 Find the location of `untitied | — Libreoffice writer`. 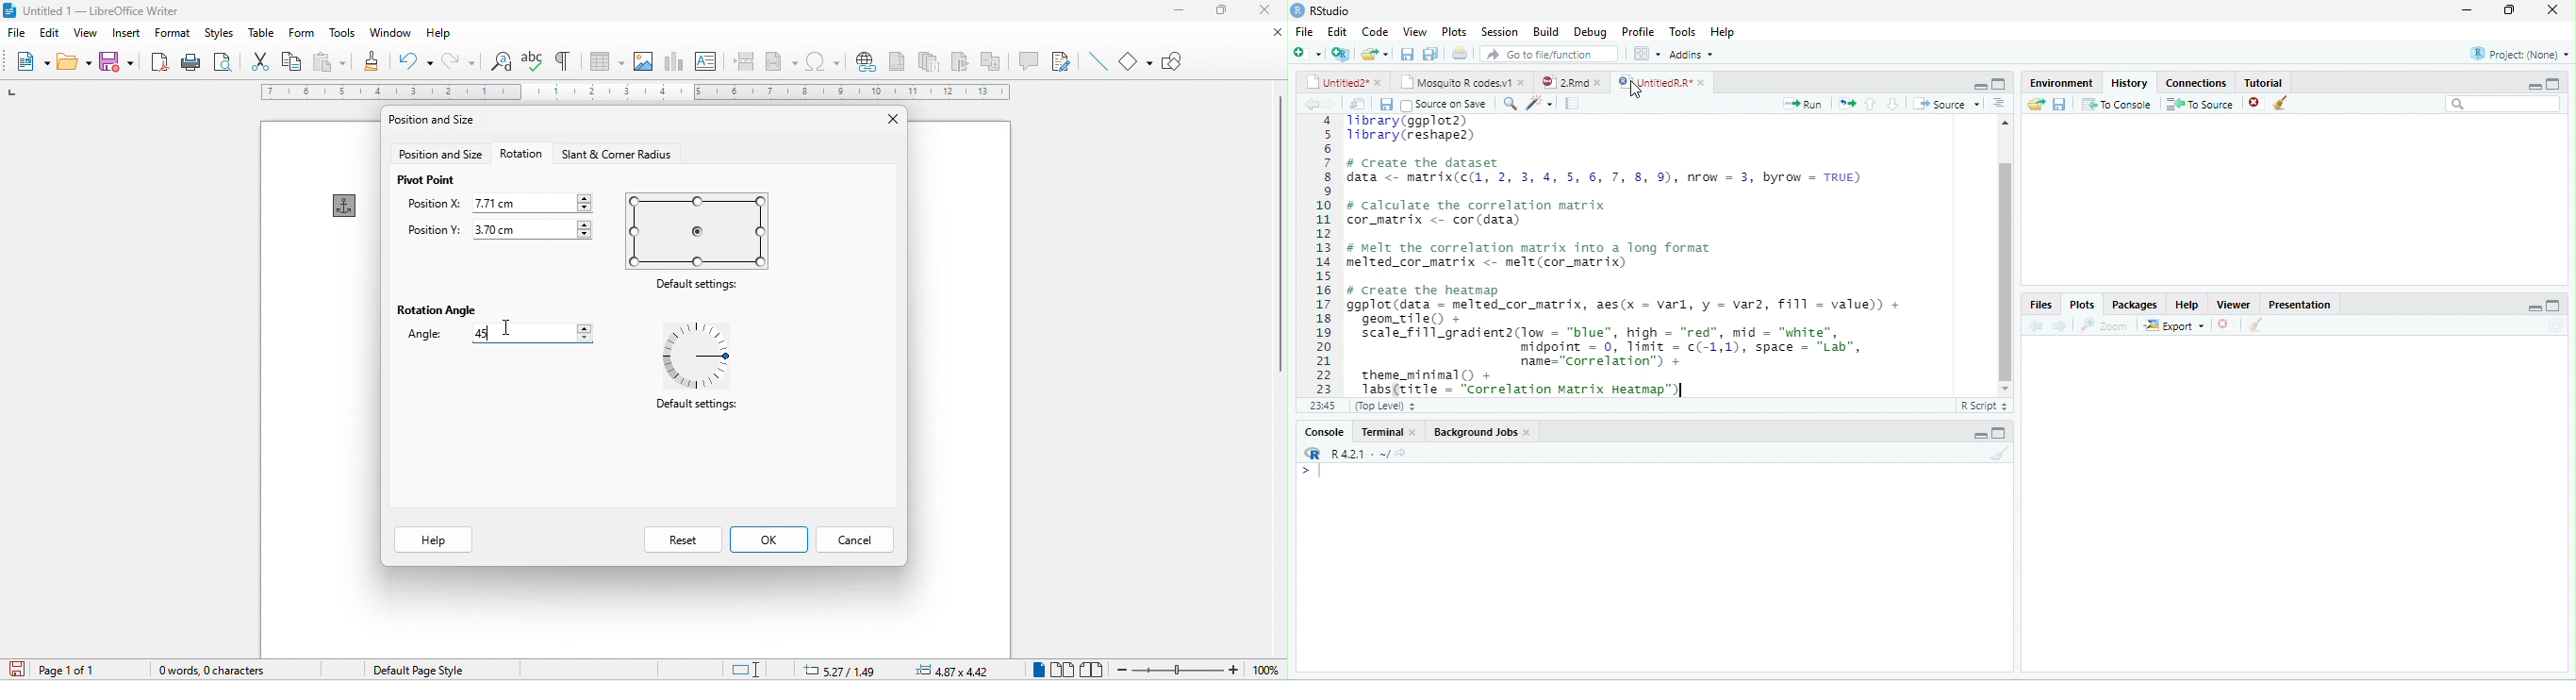

untitied | — Libreoffice writer is located at coordinates (117, 11).